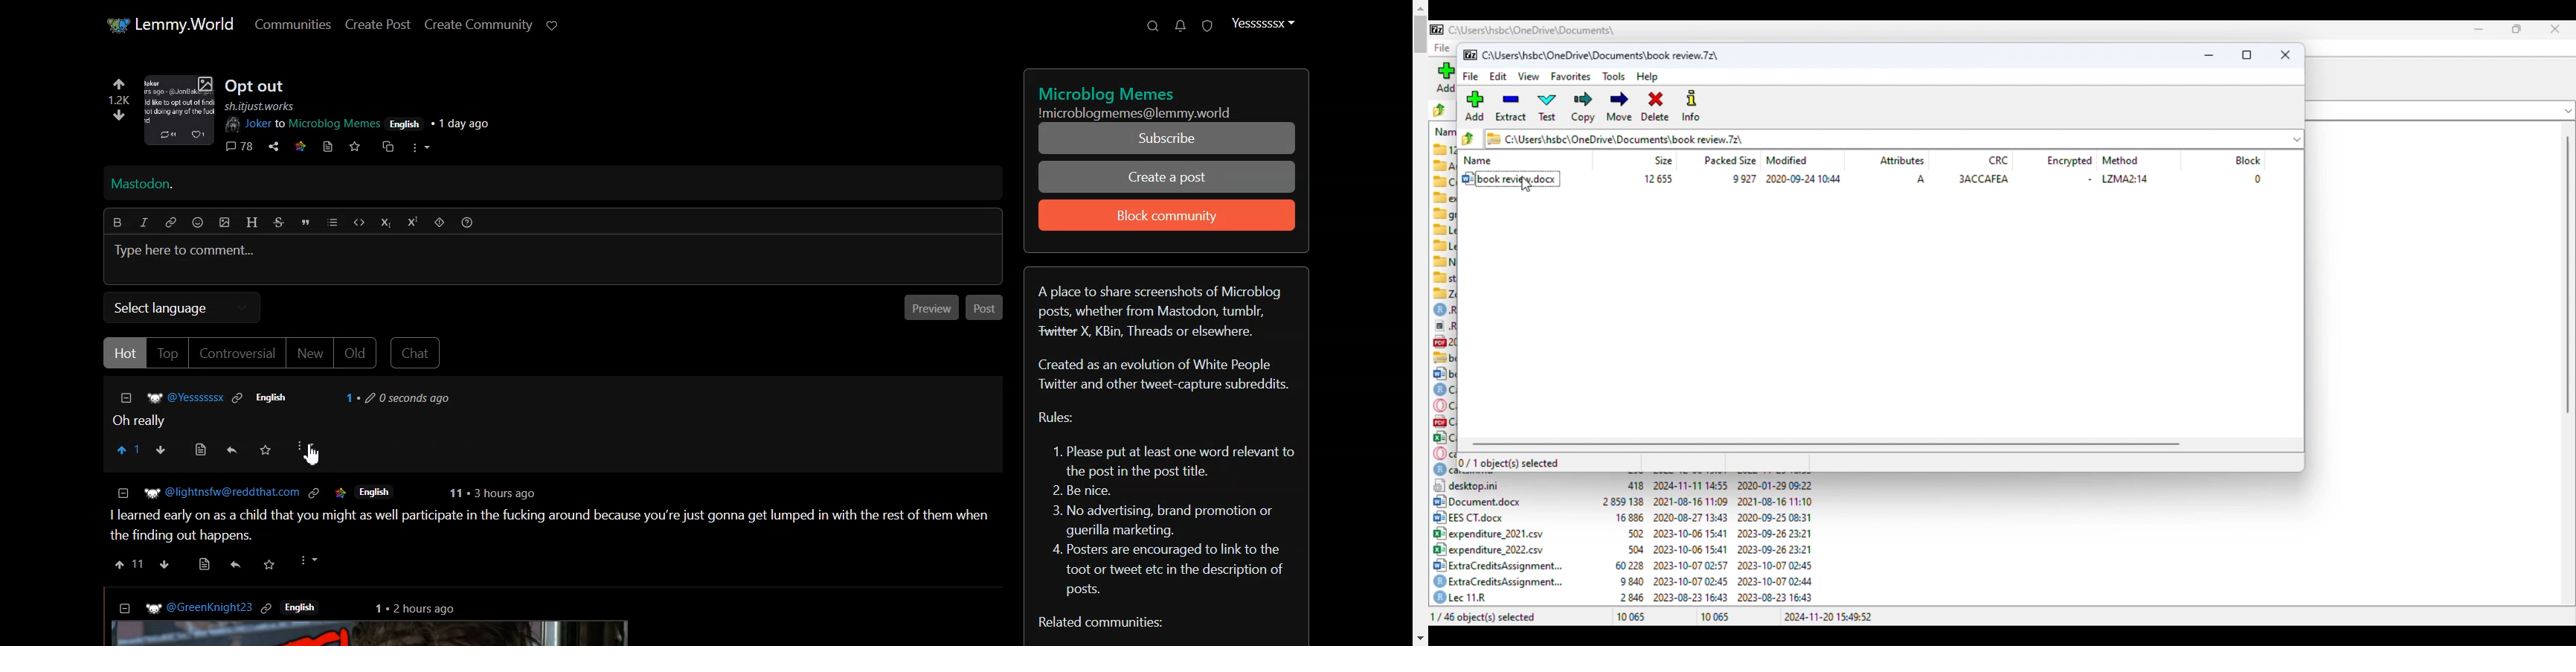 This screenshot has width=2576, height=672. Describe the element at coordinates (172, 222) in the screenshot. I see `Hyperlink` at that location.